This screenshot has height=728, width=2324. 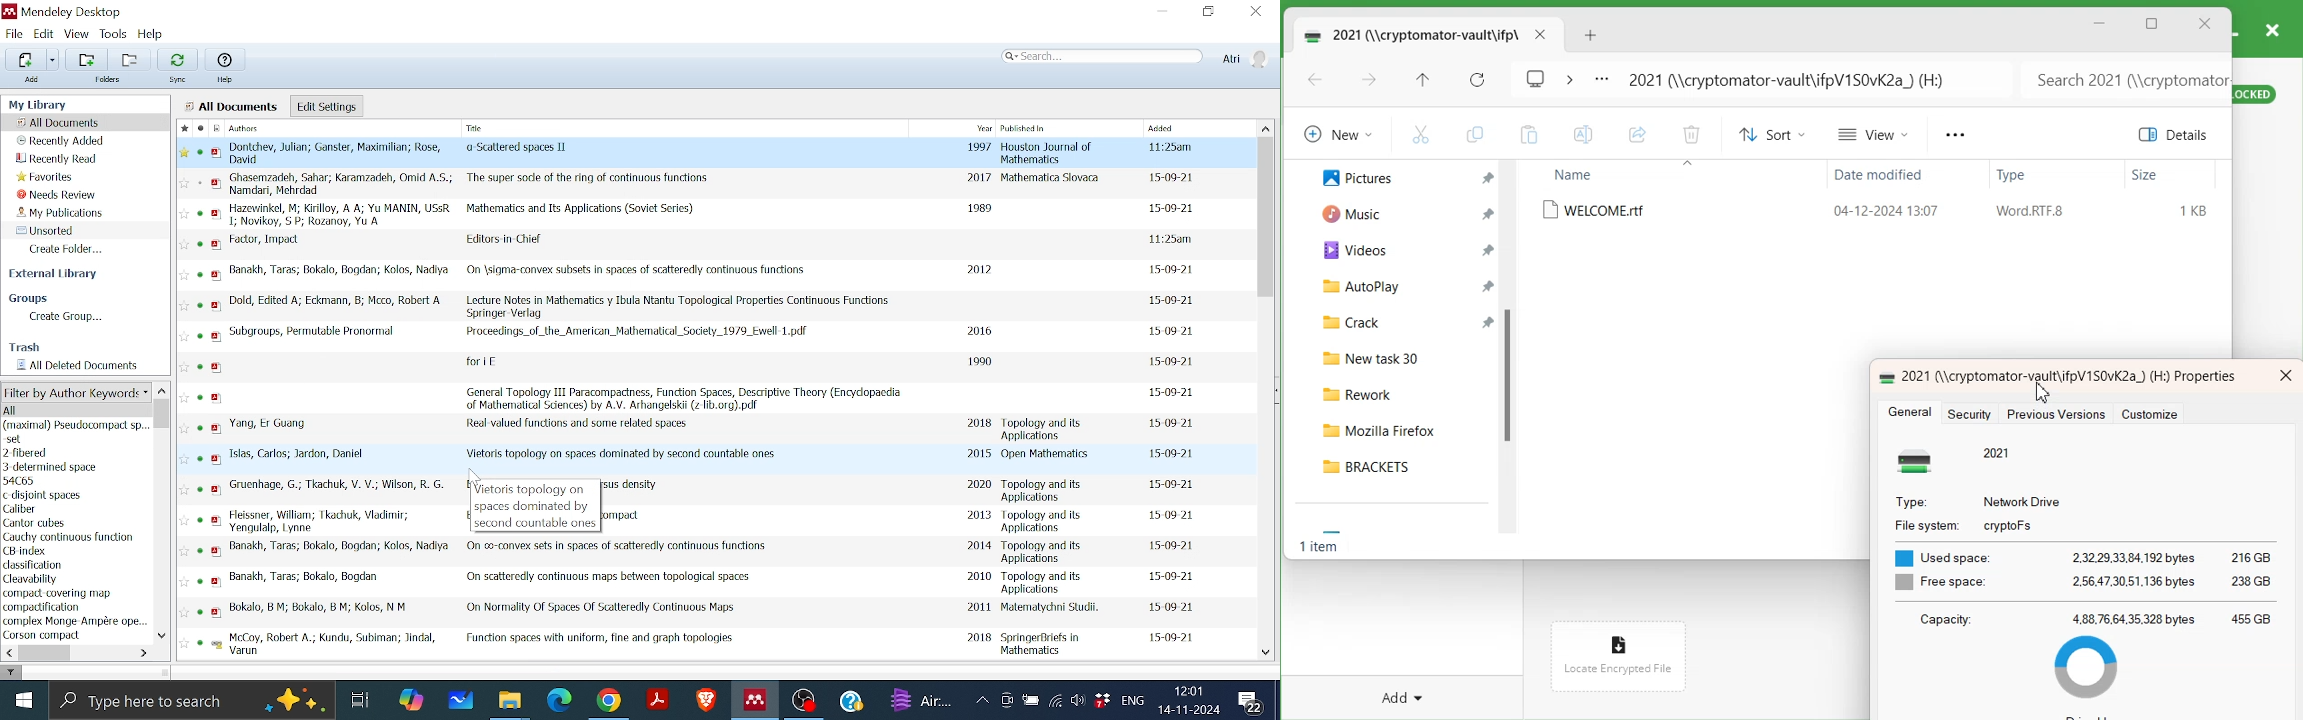 What do you see at coordinates (315, 332) in the screenshot?
I see `Autho` at bounding box center [315, 332].